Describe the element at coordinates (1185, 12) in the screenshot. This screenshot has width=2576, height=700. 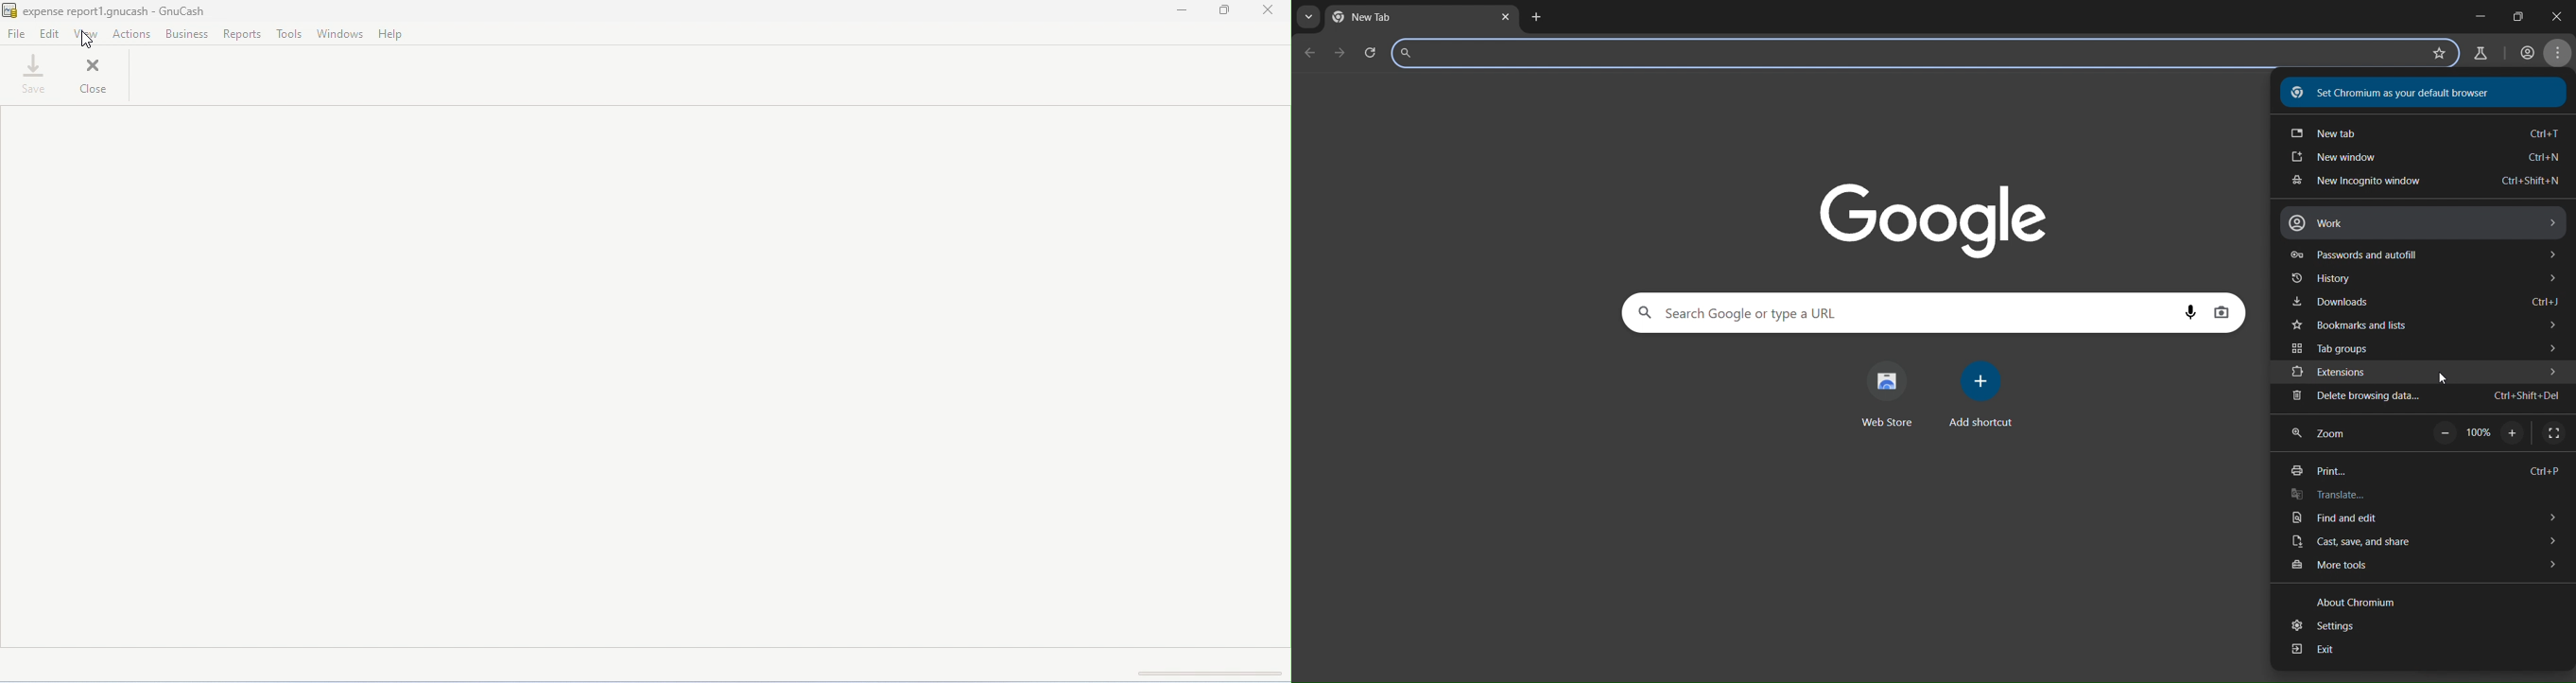
I see `minimize` at that location.